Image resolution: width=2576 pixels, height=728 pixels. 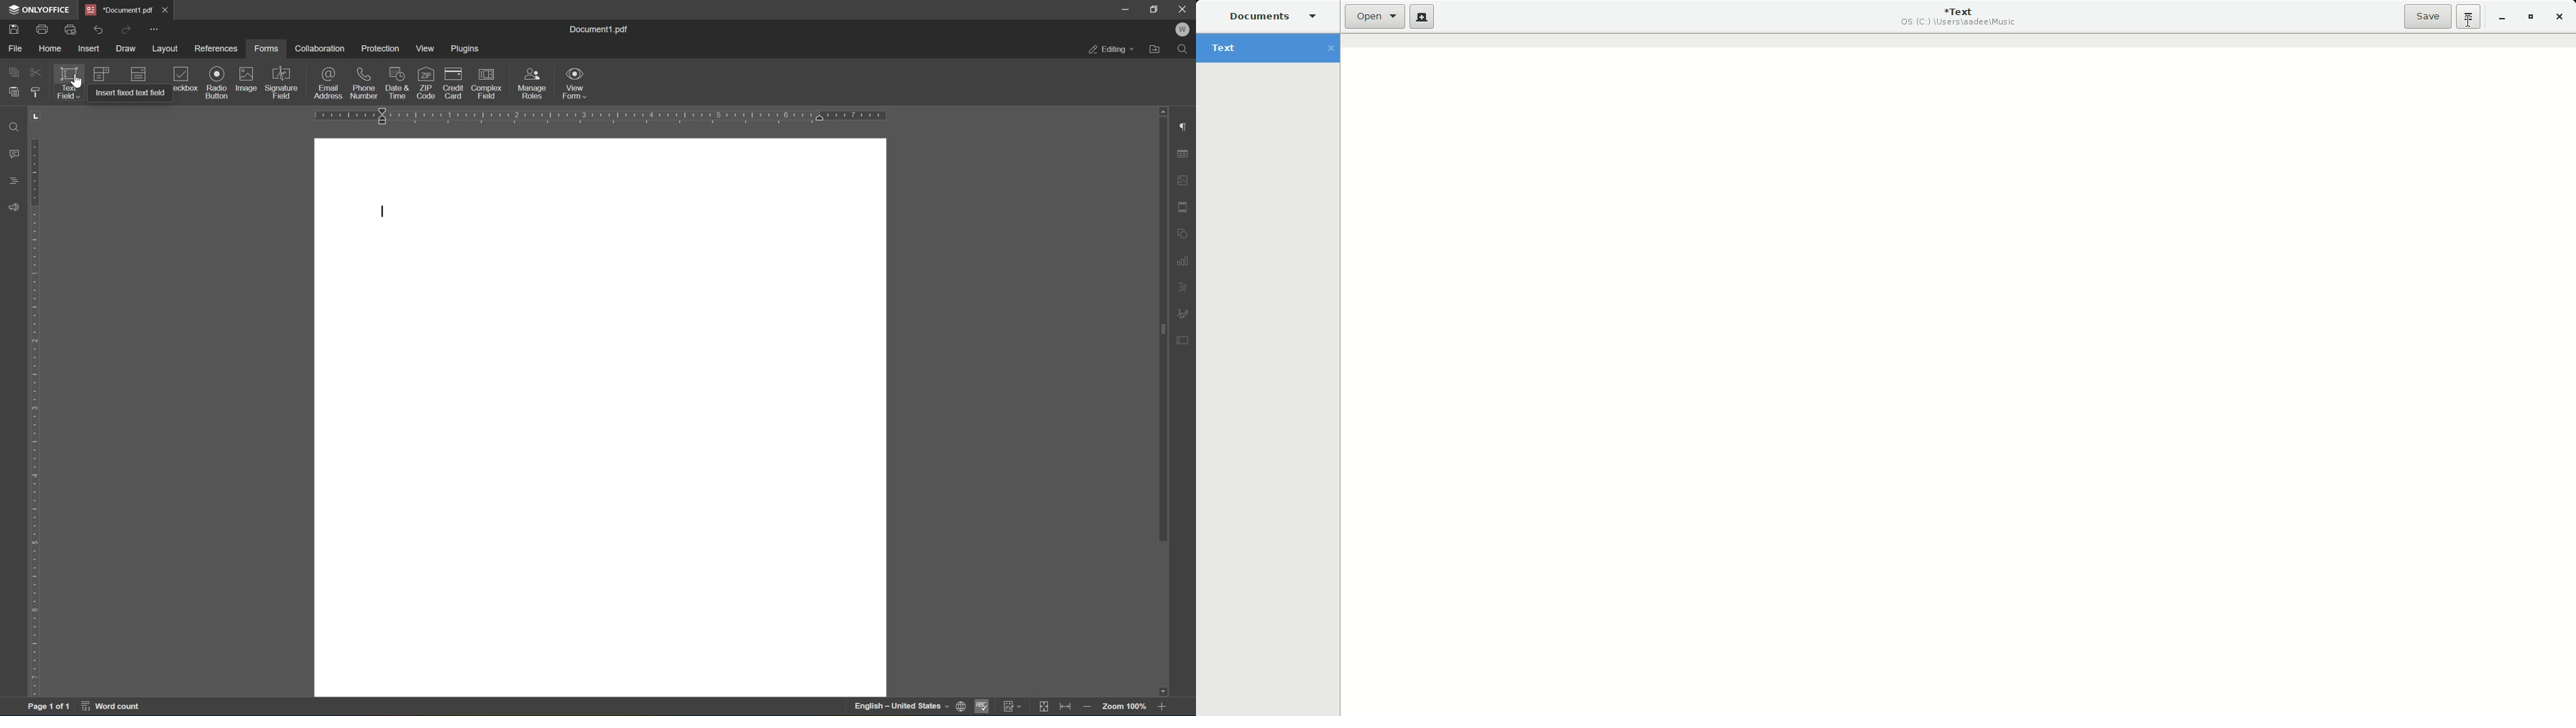 What do you see at coordinates (381, 48) in the screenshot?
I see `protection` at bounding box center [381, 48].